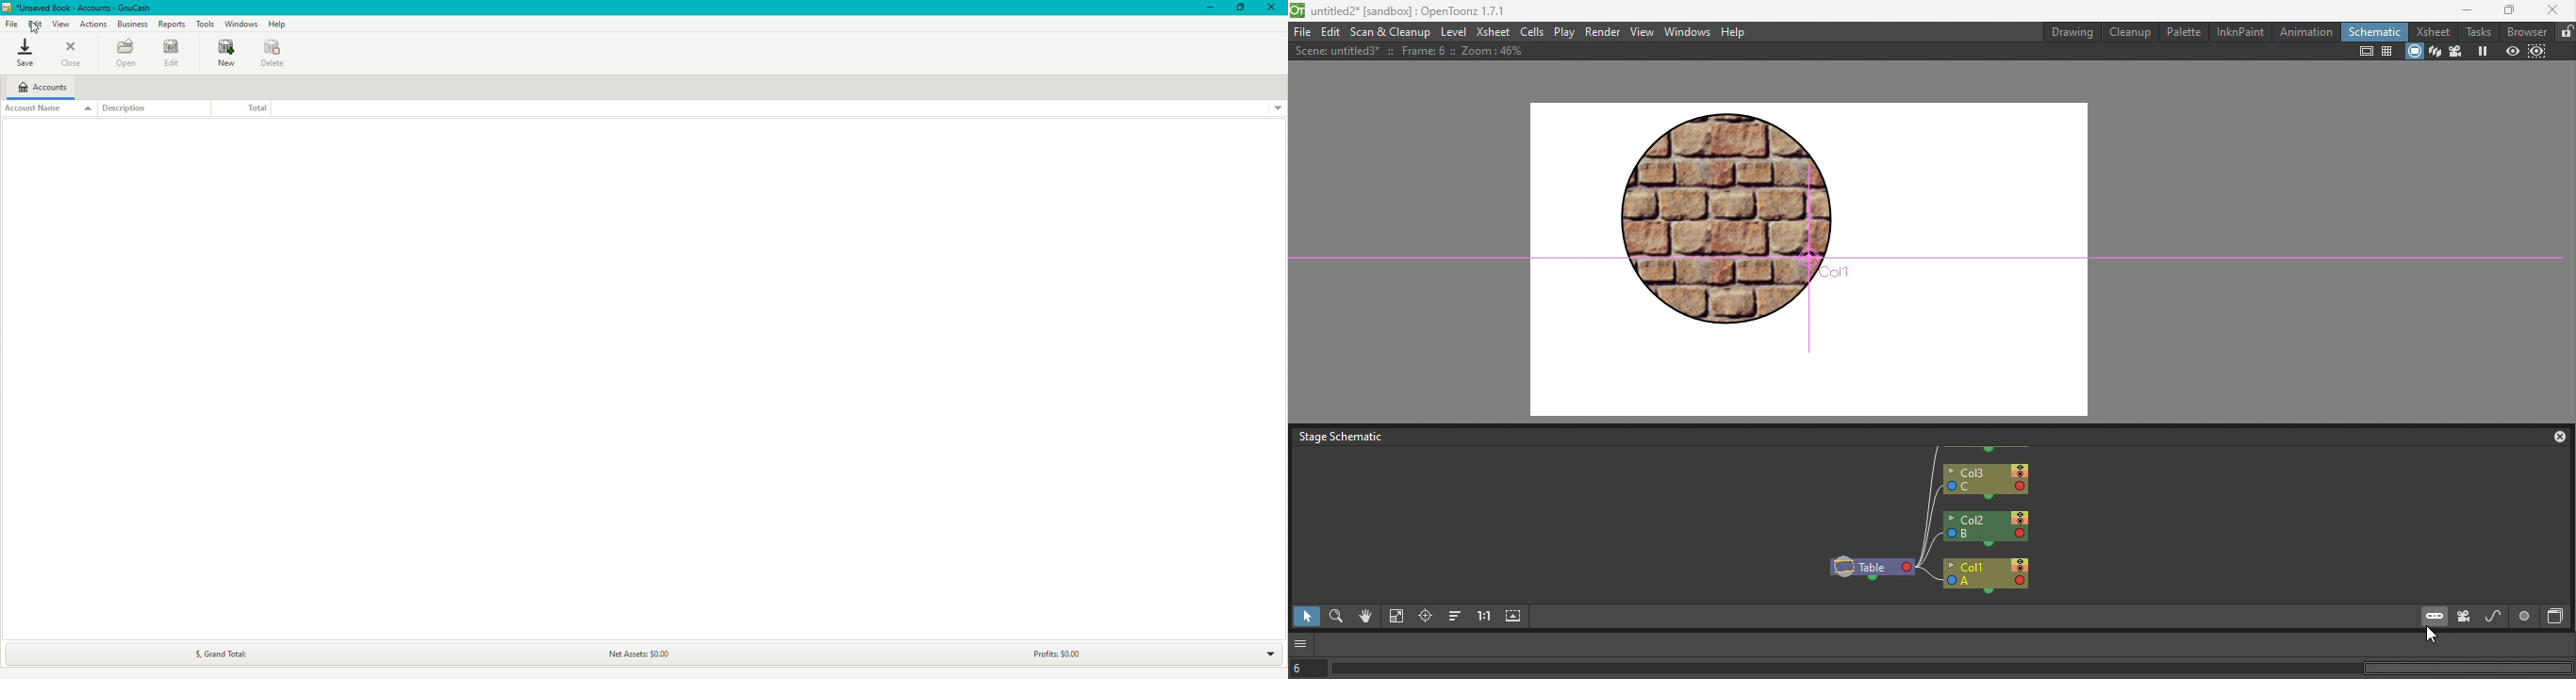 The height and width of the screenshot is (700, 2576). I want to click on Xsheet, so click(1493, 32).